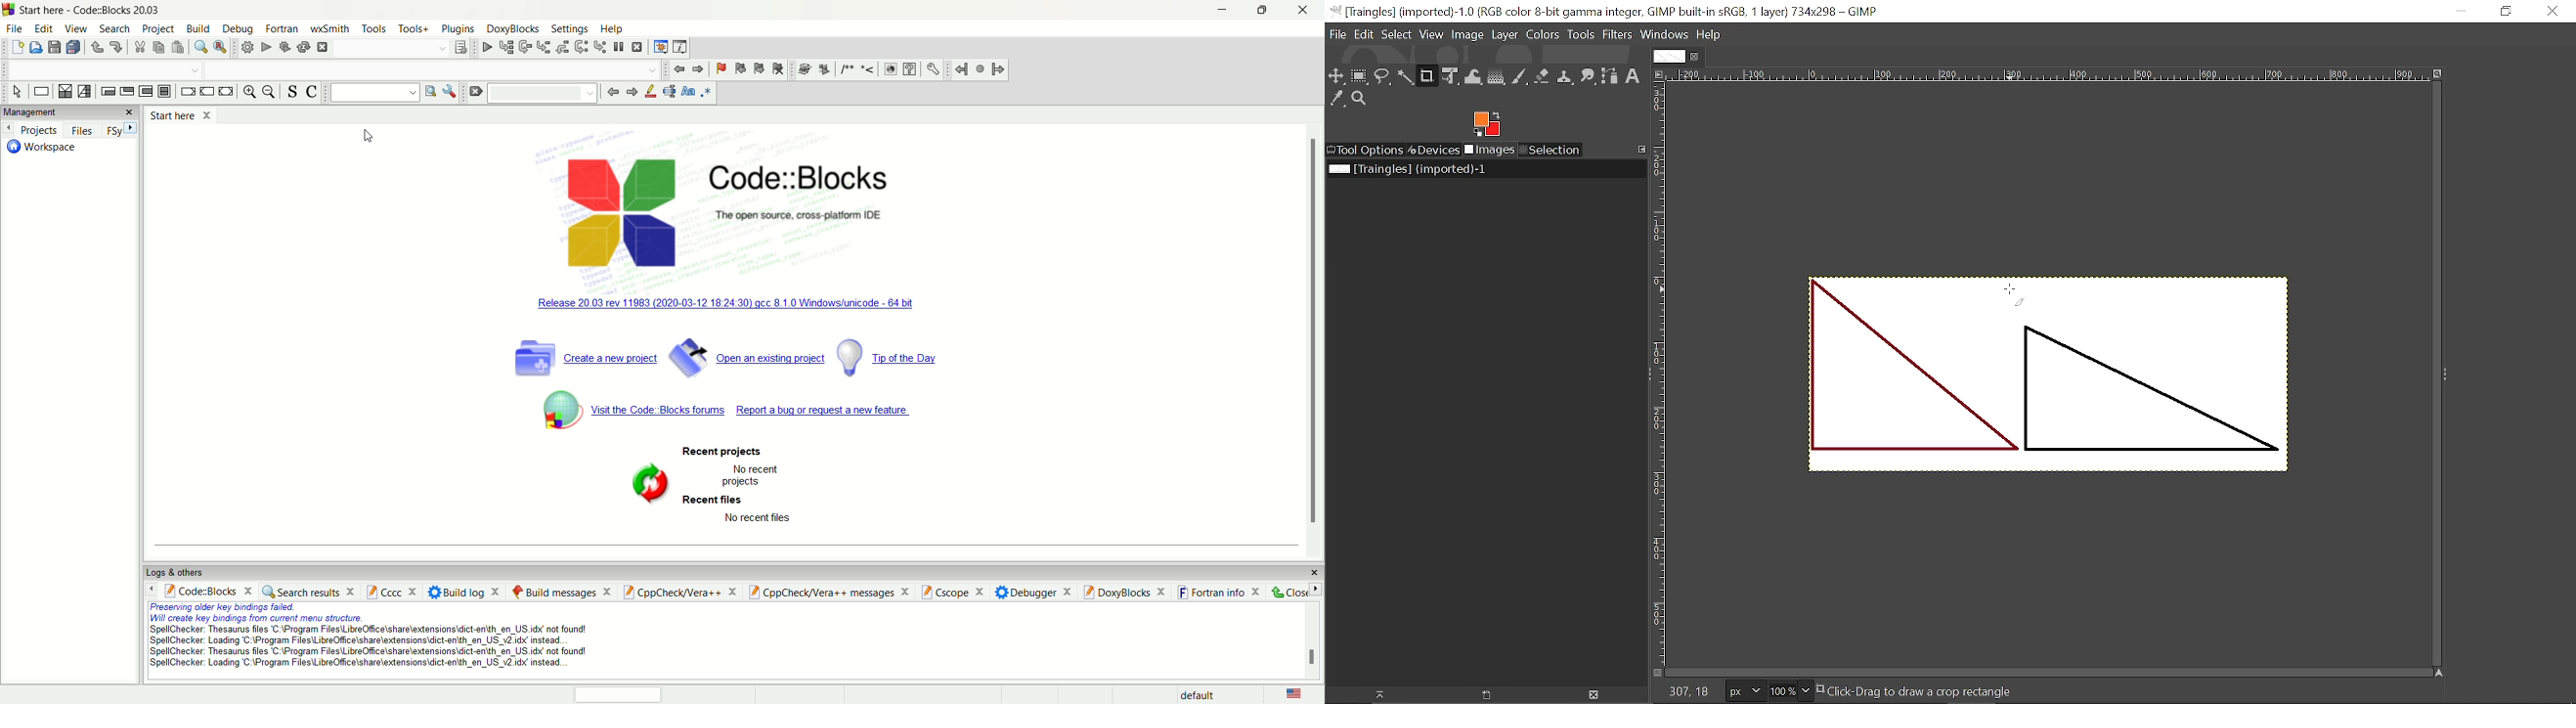  I want to click on tools, so click(374, 29).